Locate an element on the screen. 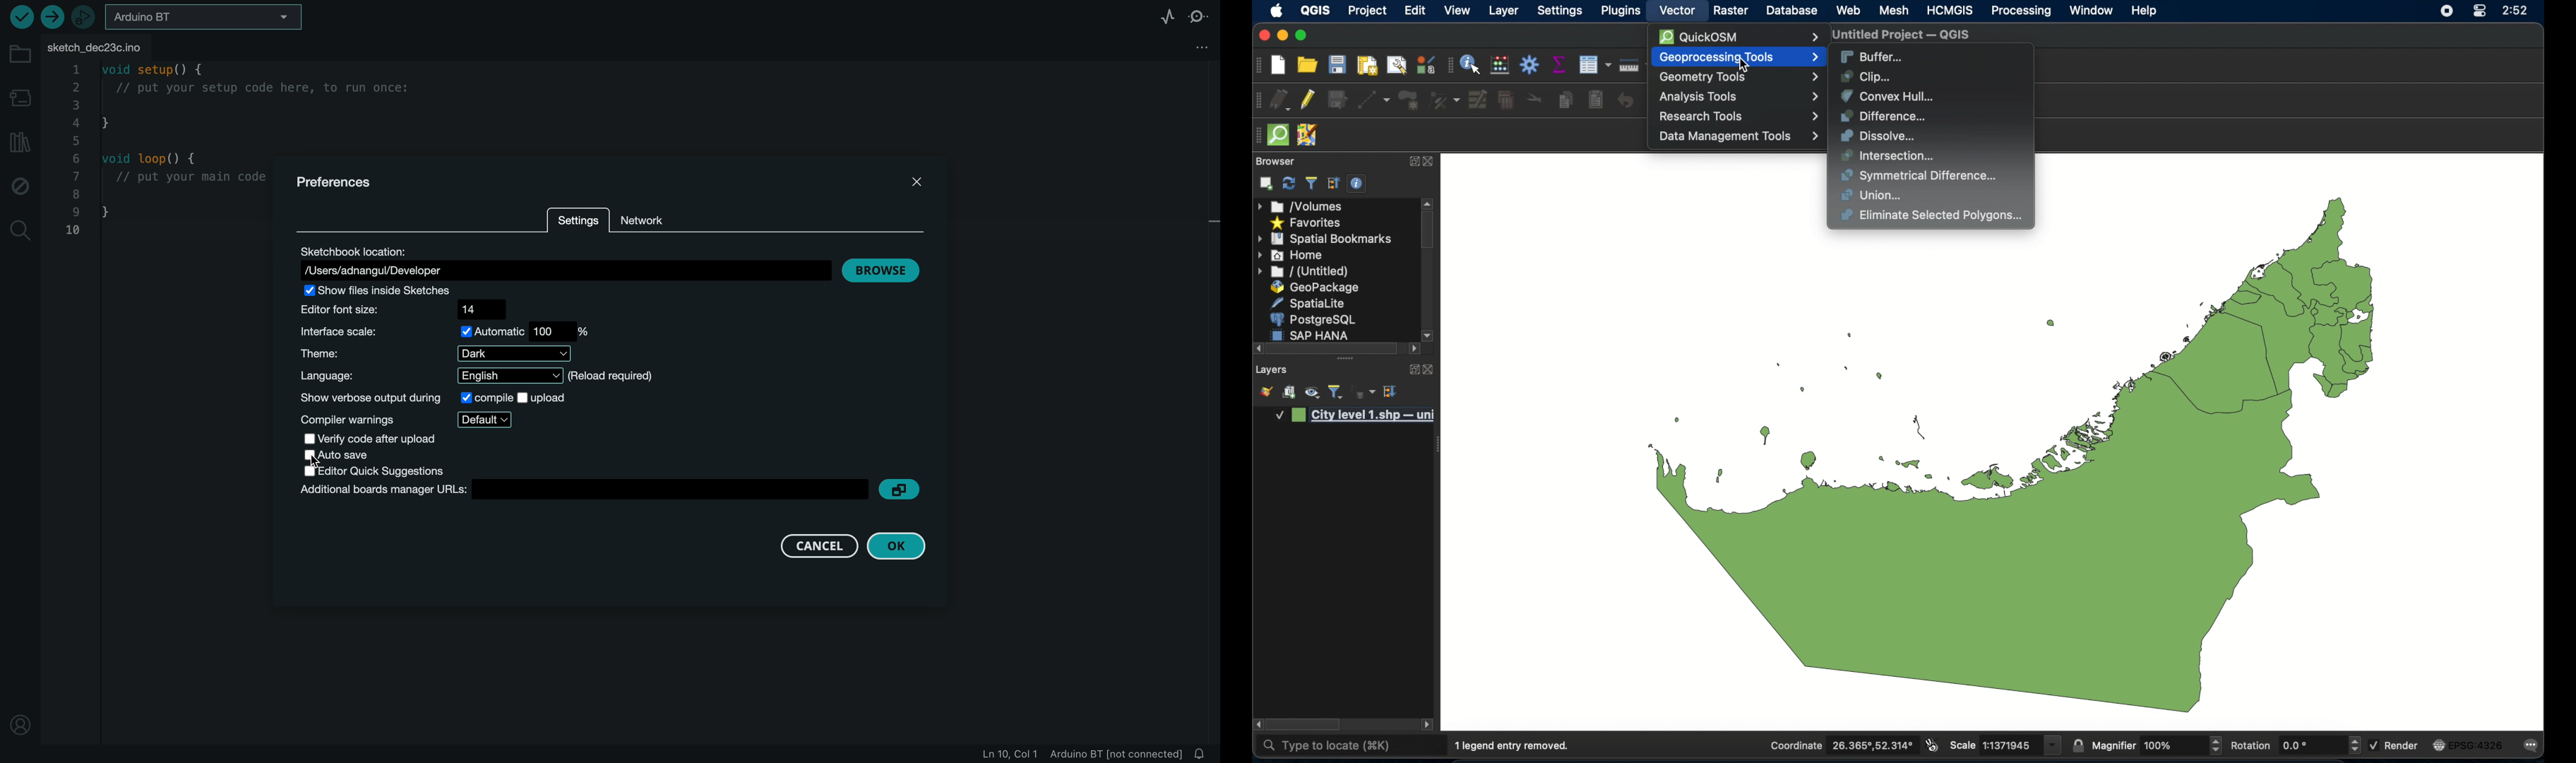 The height and width of the screenshot is (784, 2576). postgresql is located at coordinates (1315, 319).